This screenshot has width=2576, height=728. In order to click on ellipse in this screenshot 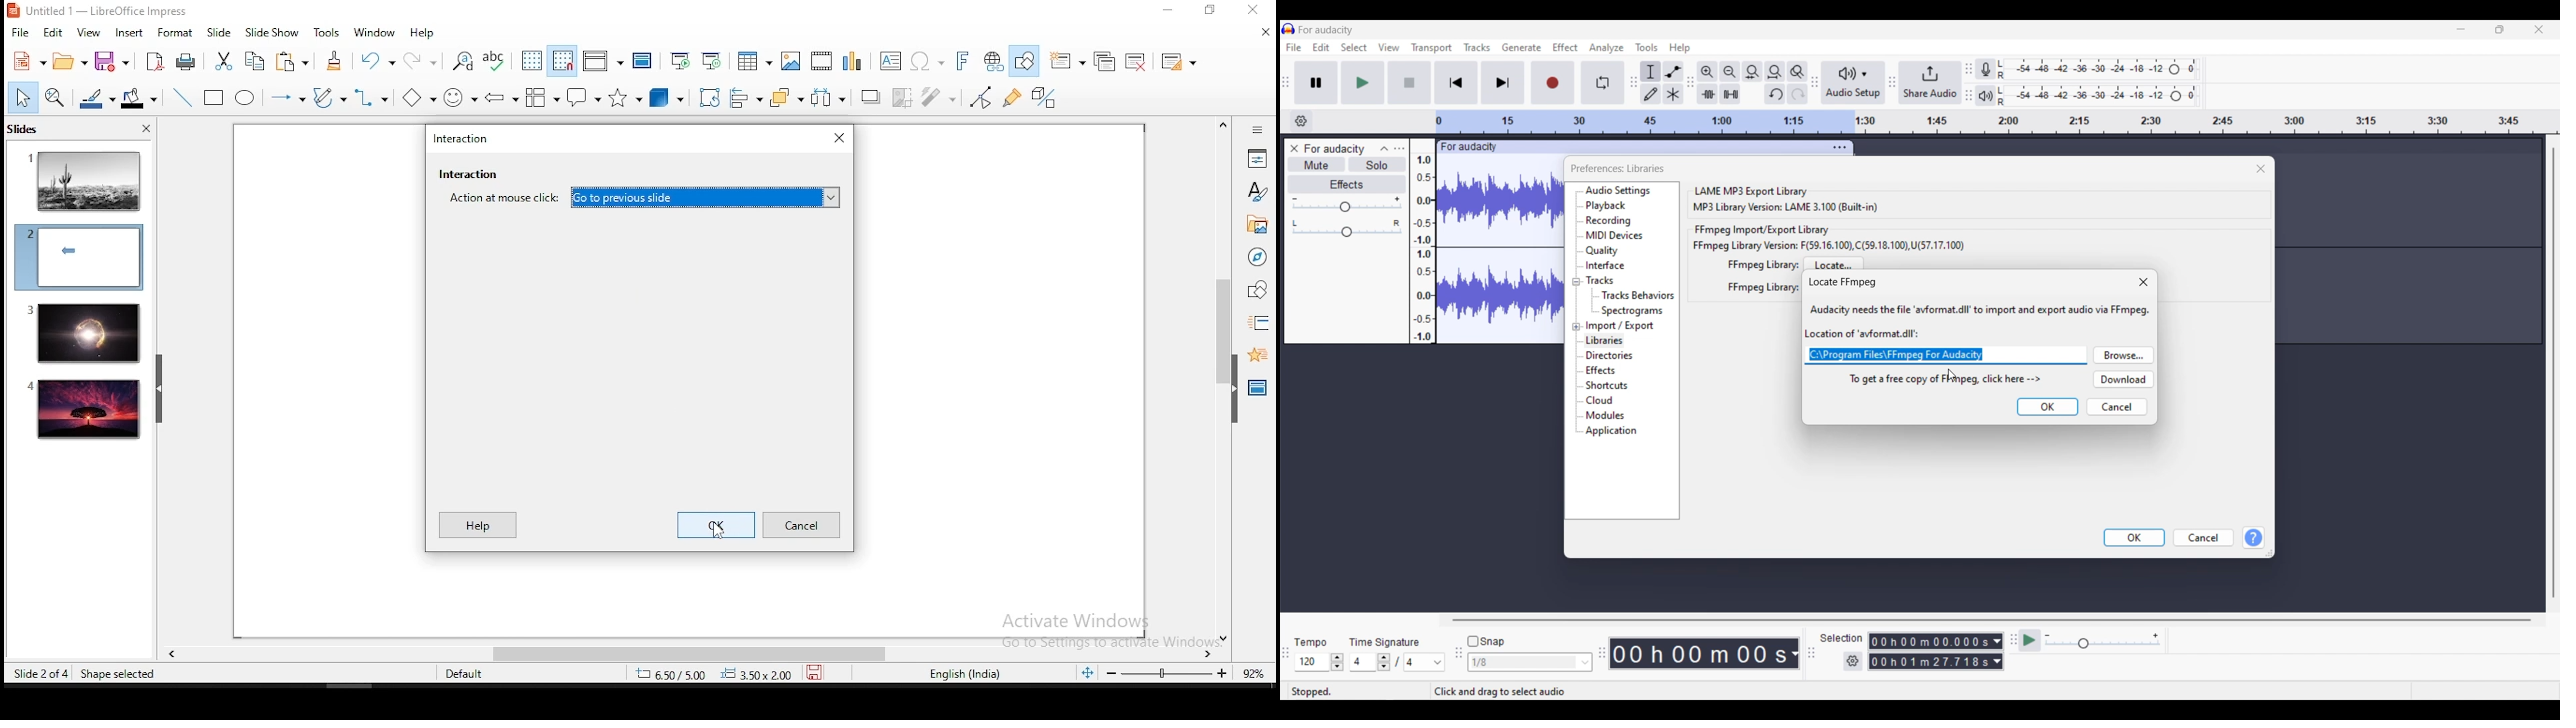, I will do `click(244, 98)`.